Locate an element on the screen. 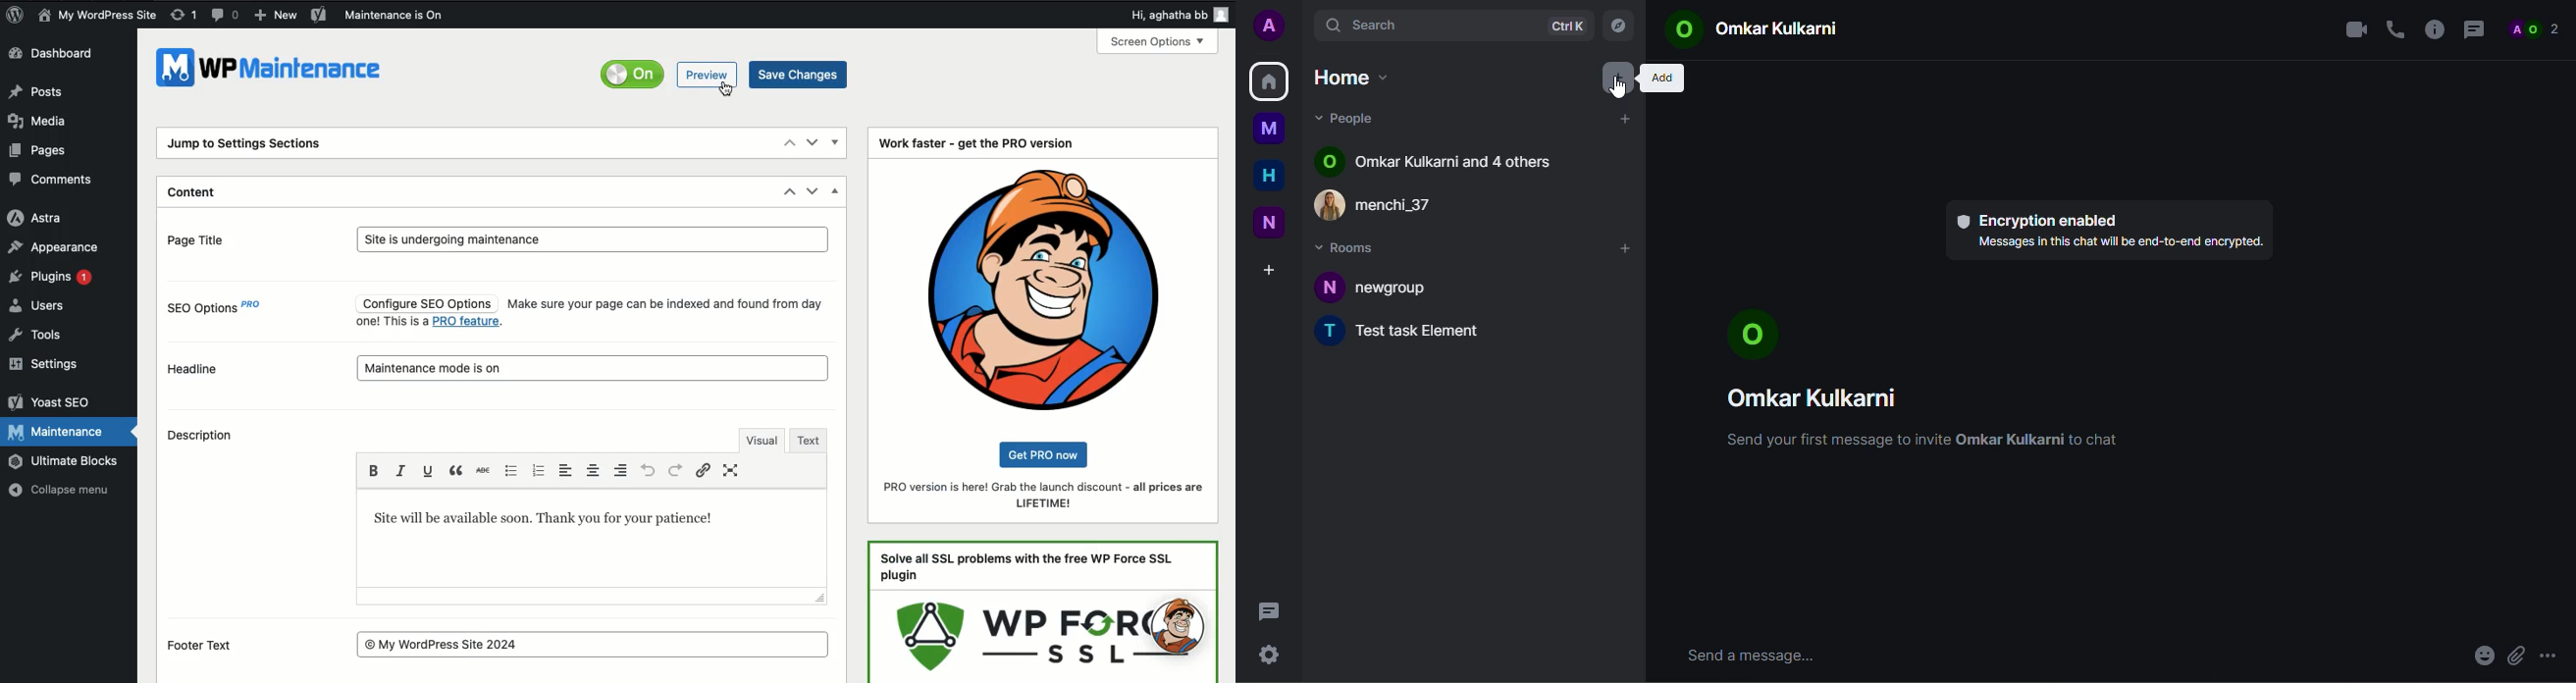 The width and height of the screenshot is (2576, 700). Settings is located at coordinates (48, 365).